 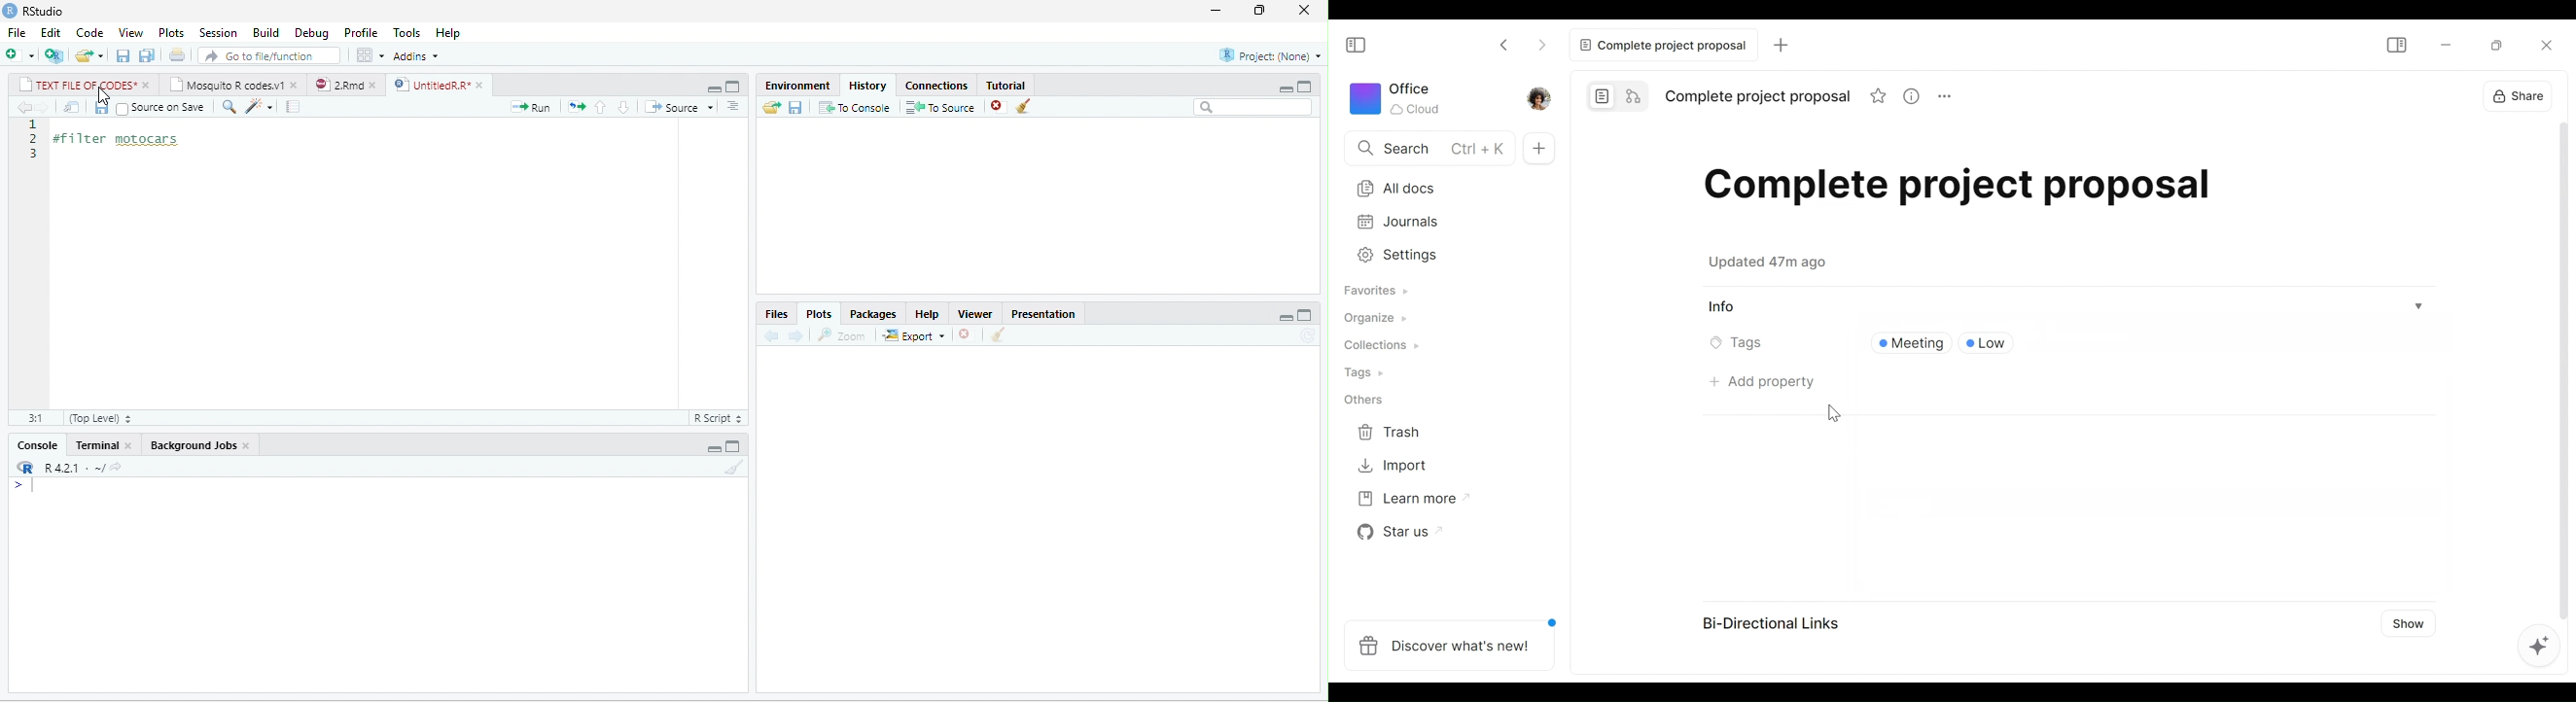 What do you see at coordinates (146, 55) in the screenshot?
I see `save all` at bounding box center [146, 55].